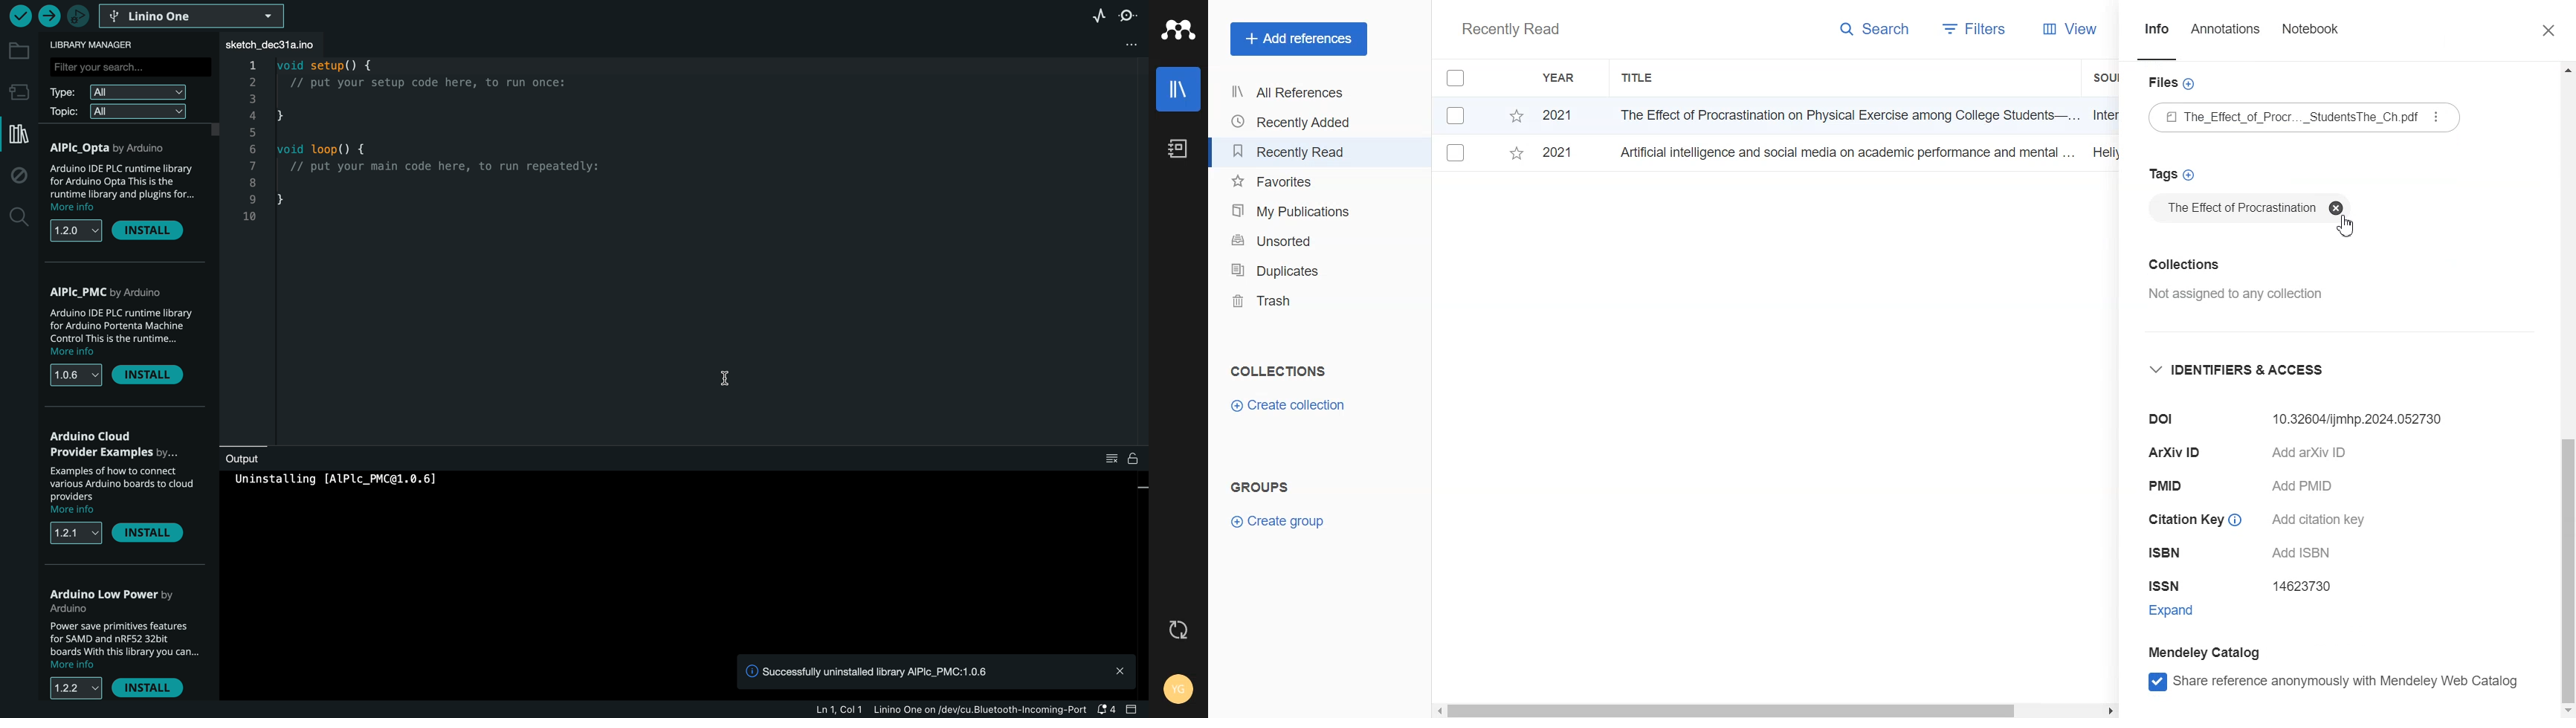 The height and width of the screenshot is (728, 2576). Describe the element at coordinates (2068, 29) in the screenshot. I see `View` at that location.